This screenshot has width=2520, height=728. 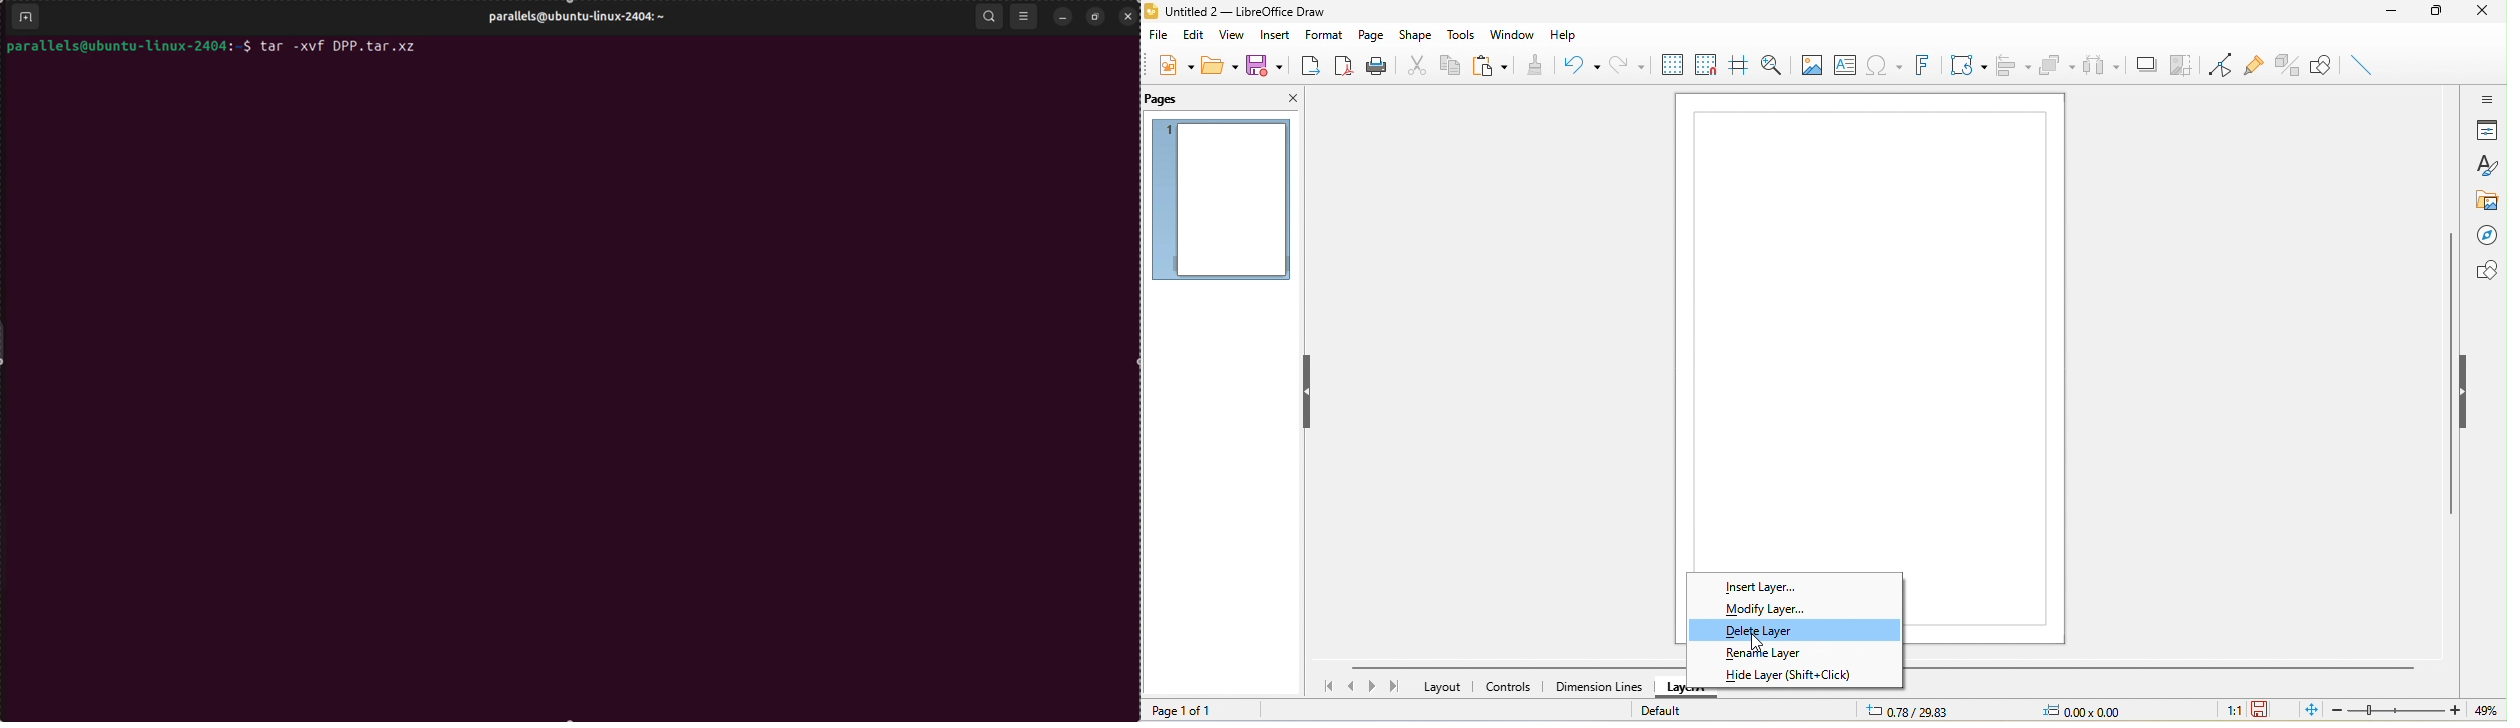 I want to click on copy , so click(x=1452, y=66).